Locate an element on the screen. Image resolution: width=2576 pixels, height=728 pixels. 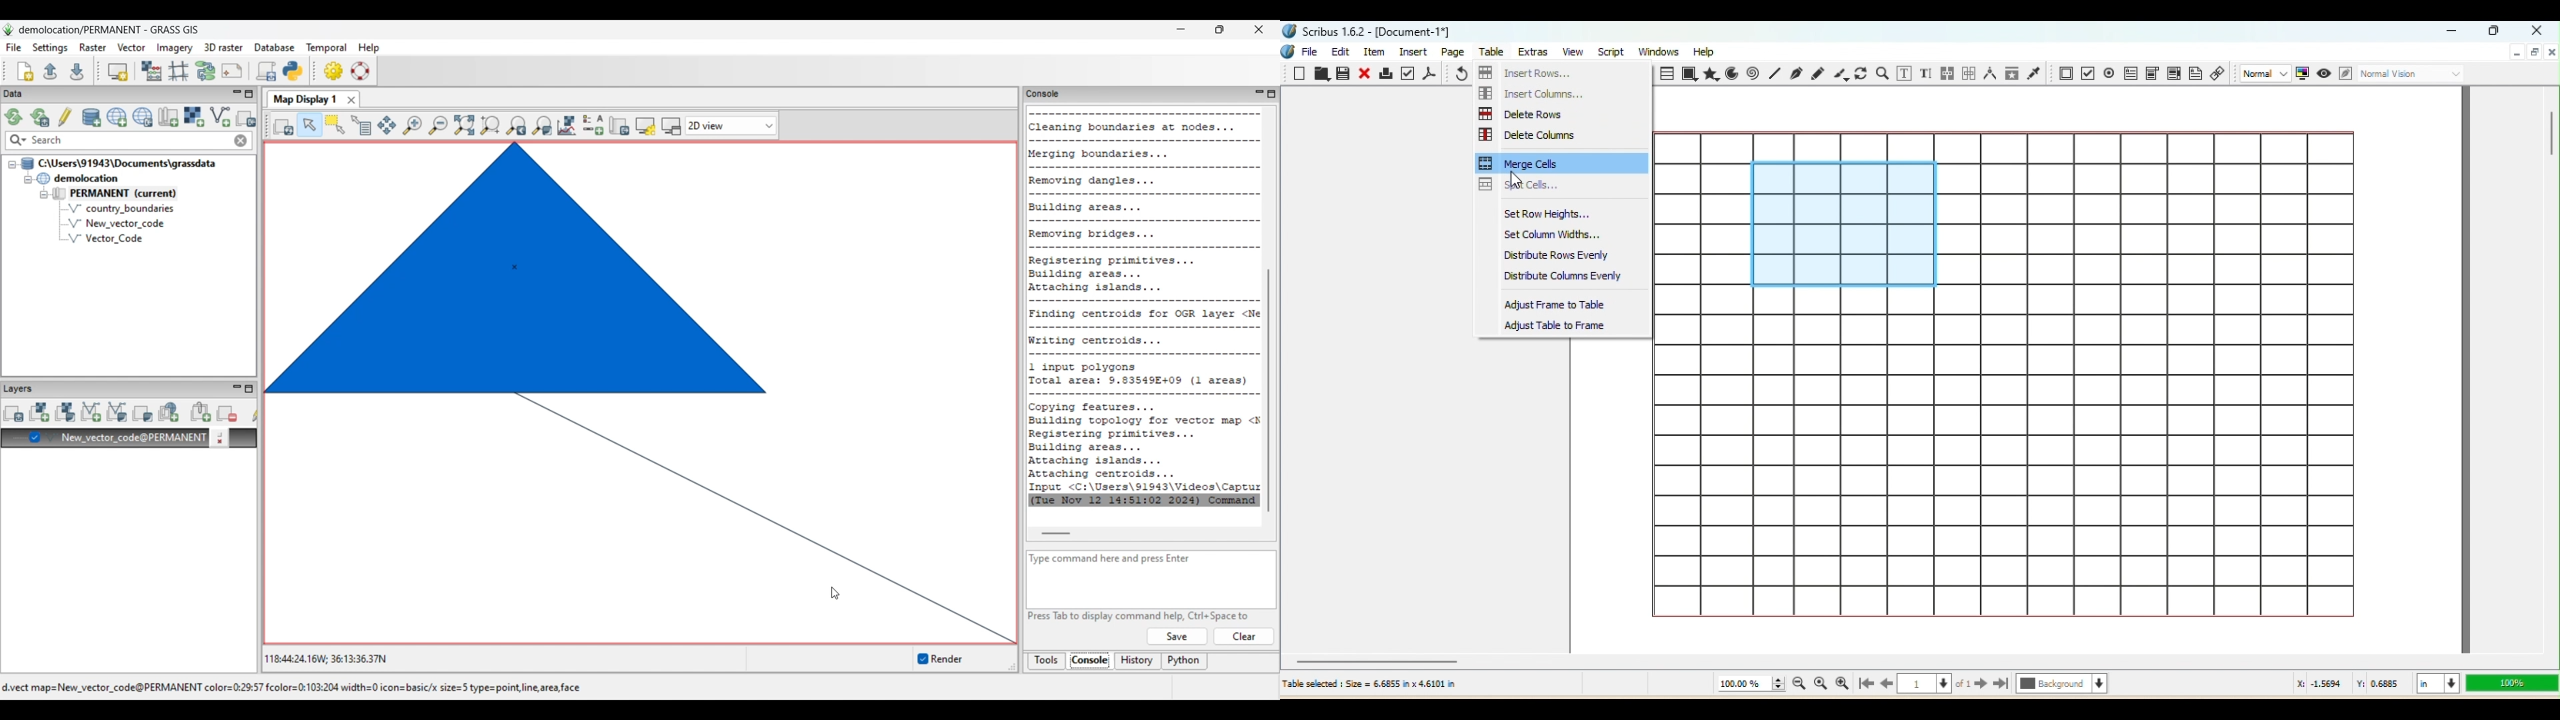
Extras is located at coordinates (1535, 51).